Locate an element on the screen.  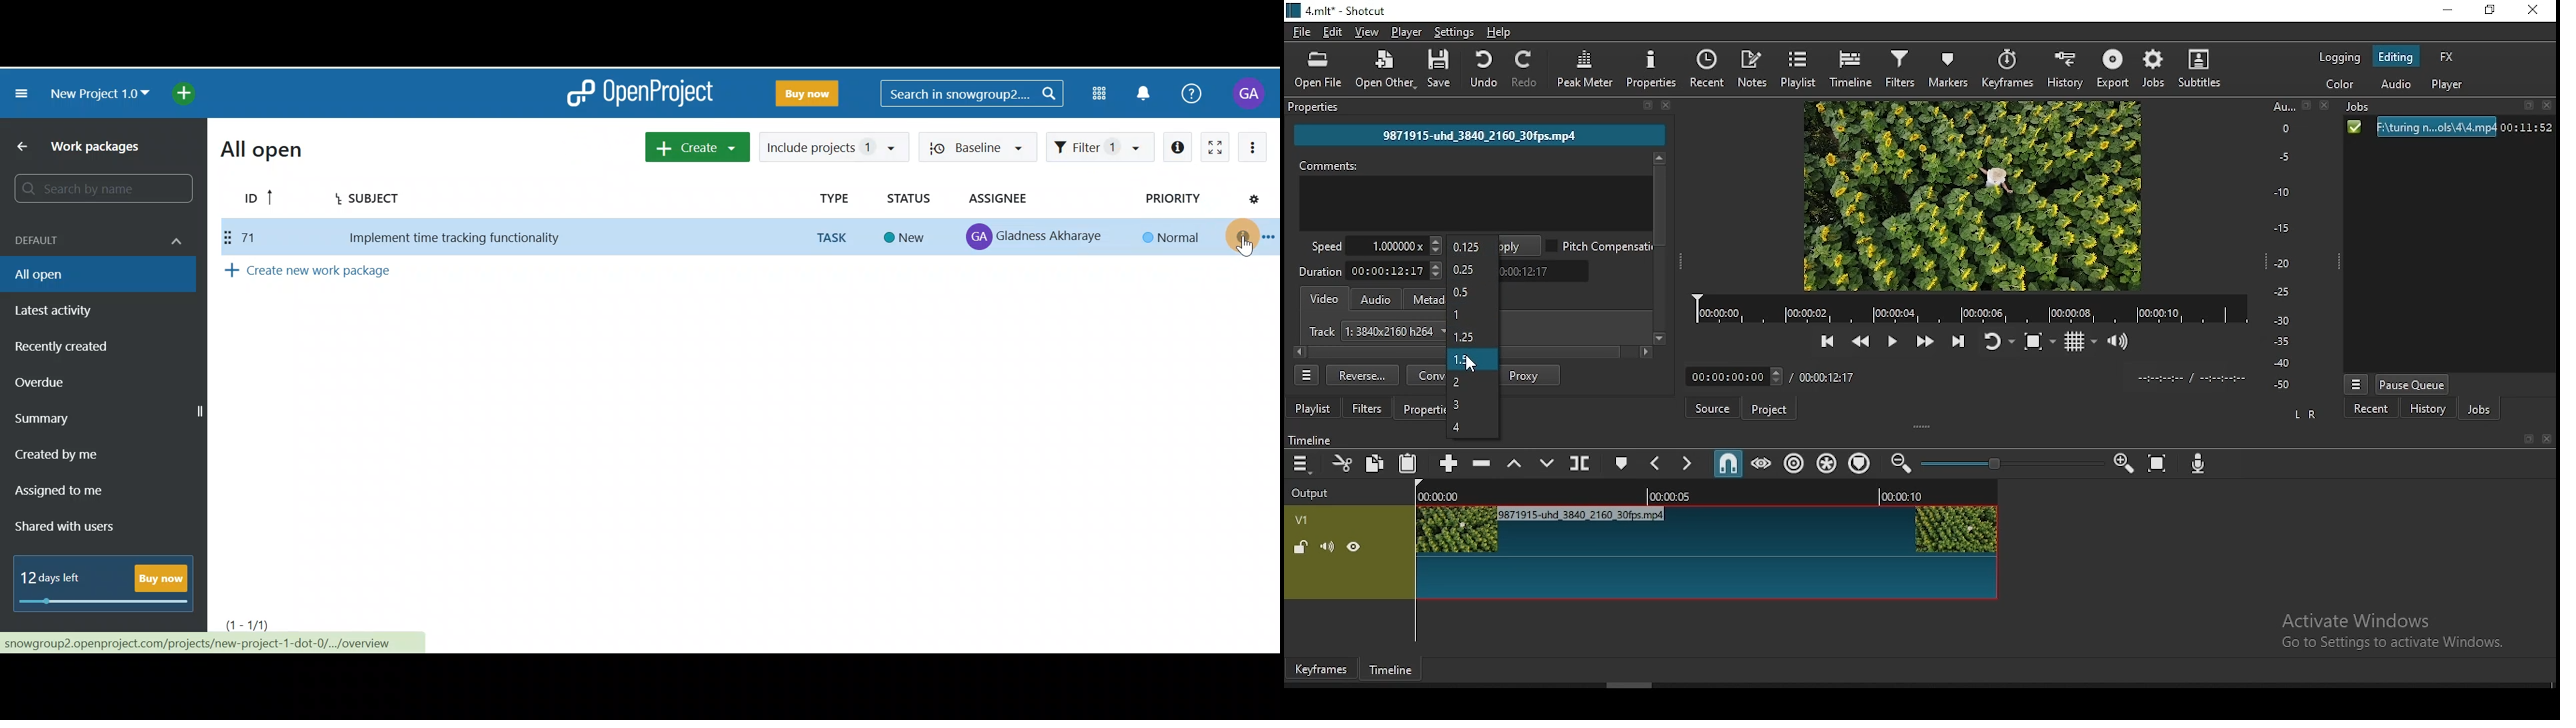
play/pause is located at coordinates (1891, 342).